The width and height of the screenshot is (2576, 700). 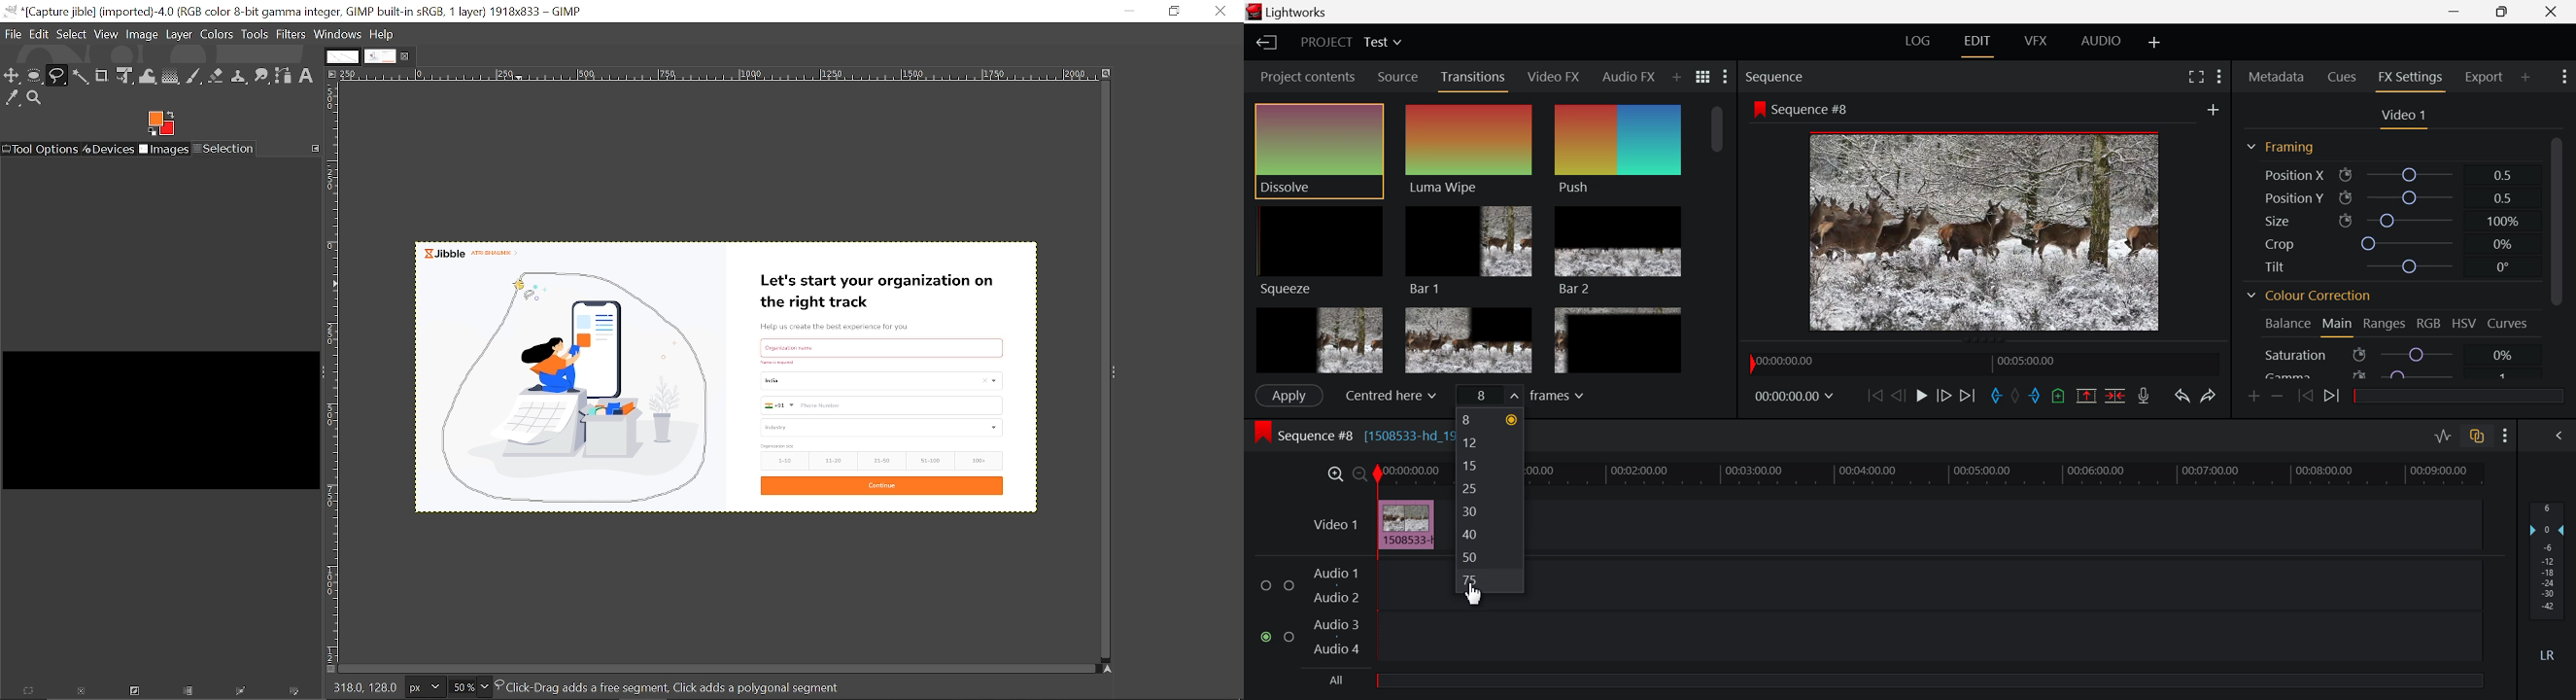 What do you see at coordinates (2285, 144) in the screenshot?
I see `Framing Section` at bounding box center [2285, 144].